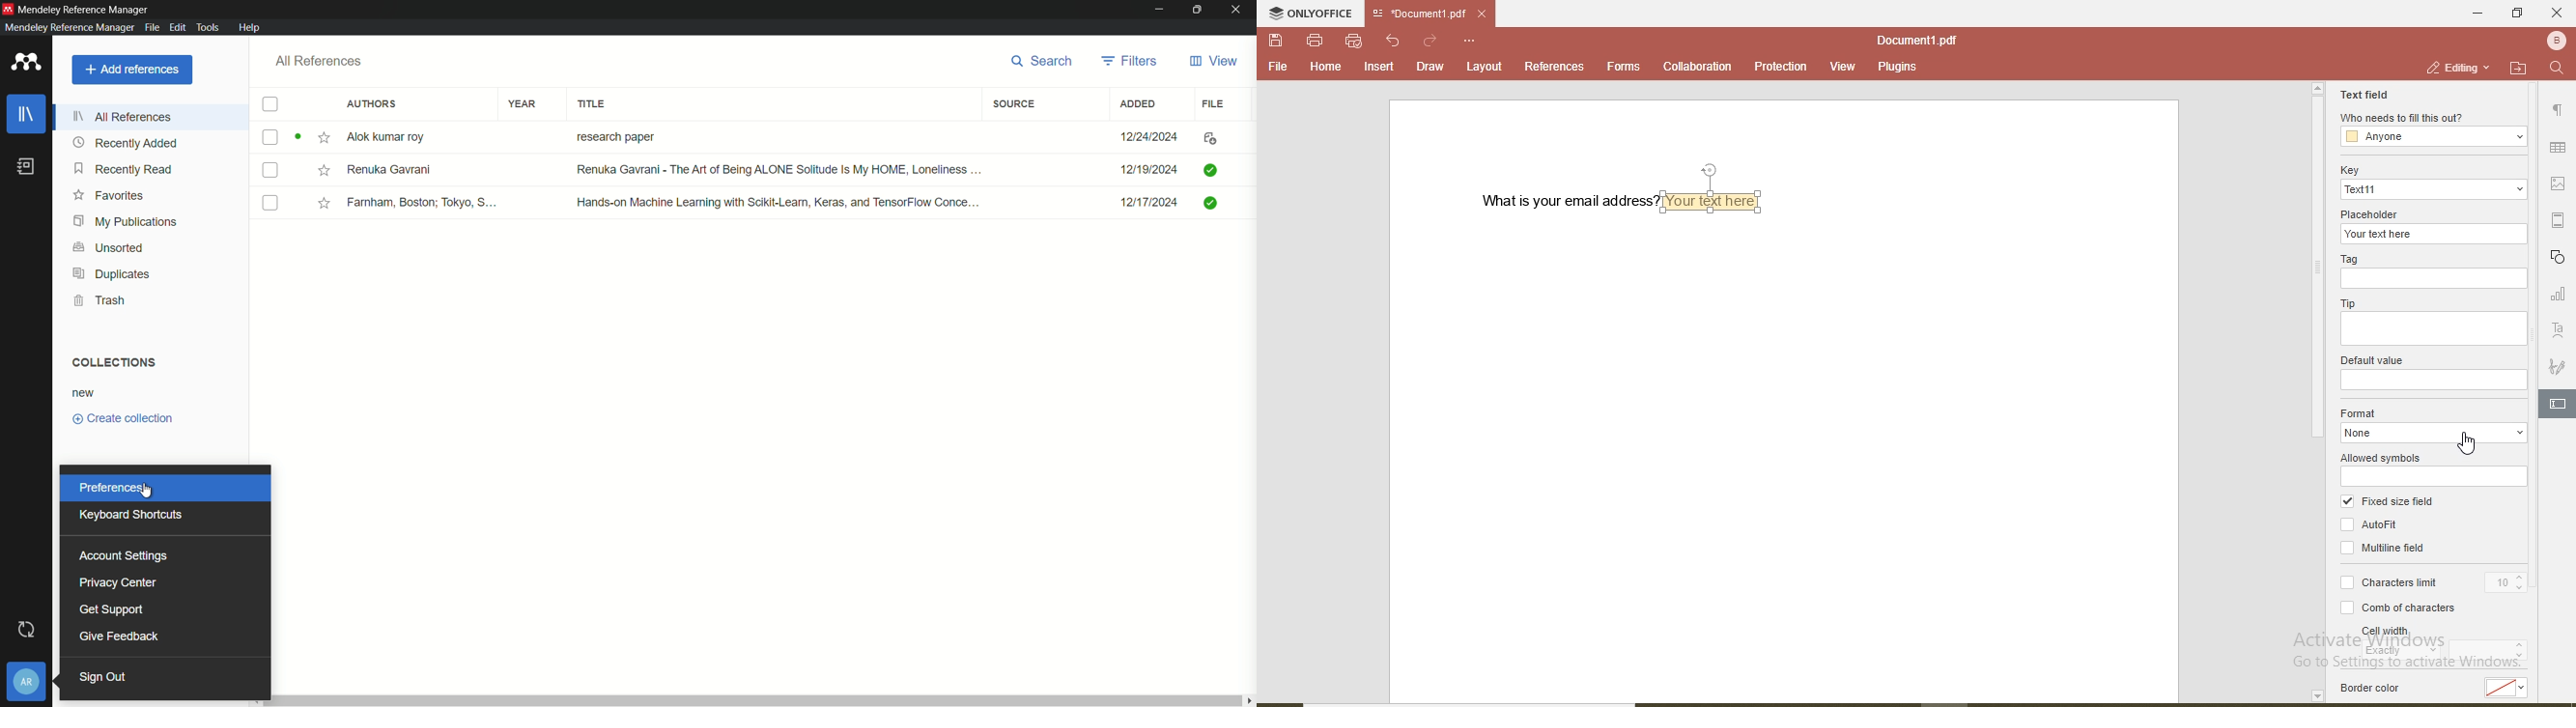  What do you see at coordinates (2562, 220) in the screenshot?
I see `margin` at bounding box center [2562, 220].